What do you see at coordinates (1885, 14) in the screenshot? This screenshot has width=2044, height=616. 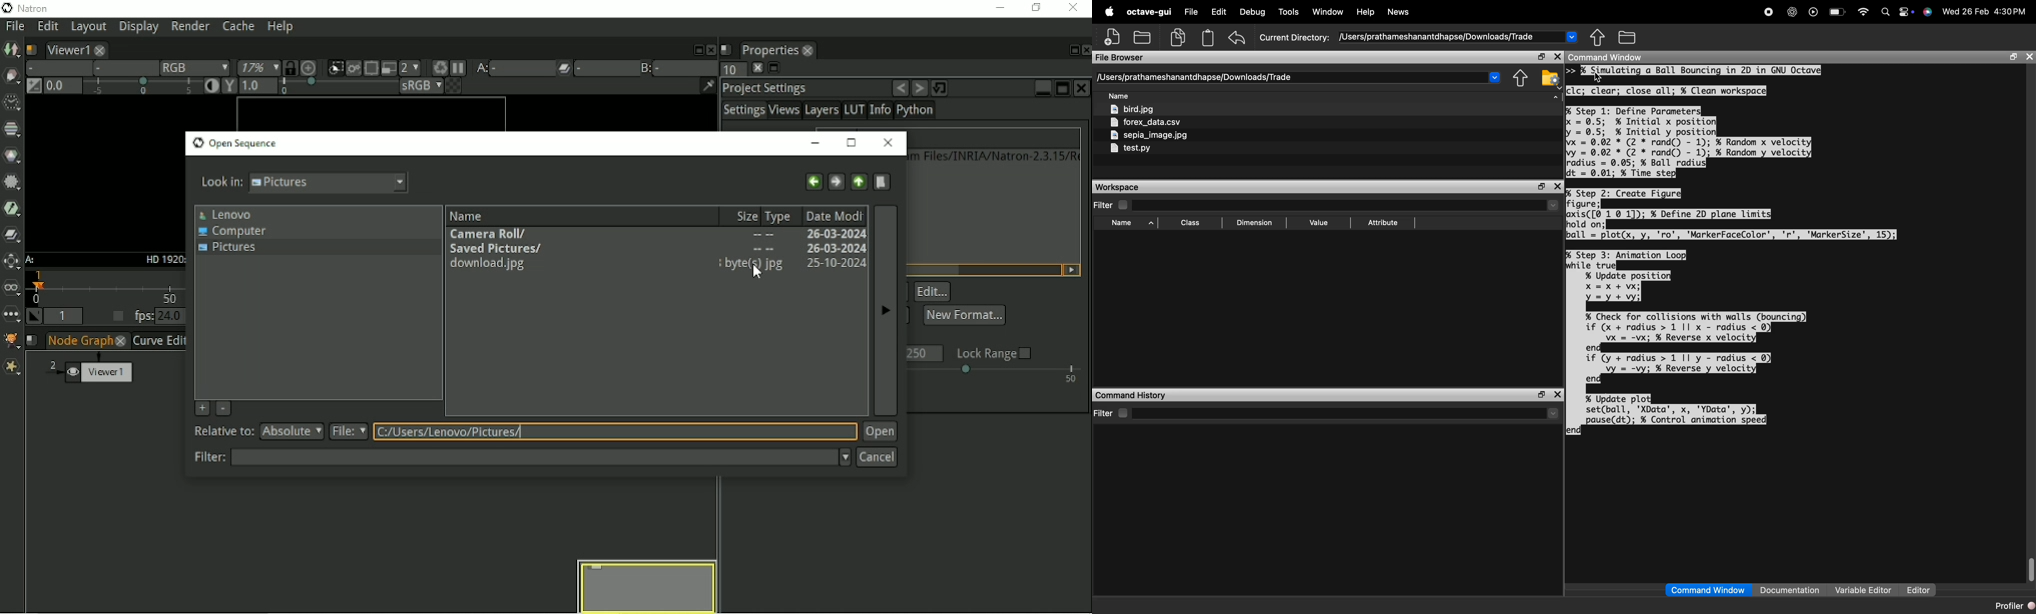 I see `search` at bounding box center [1885, 14].